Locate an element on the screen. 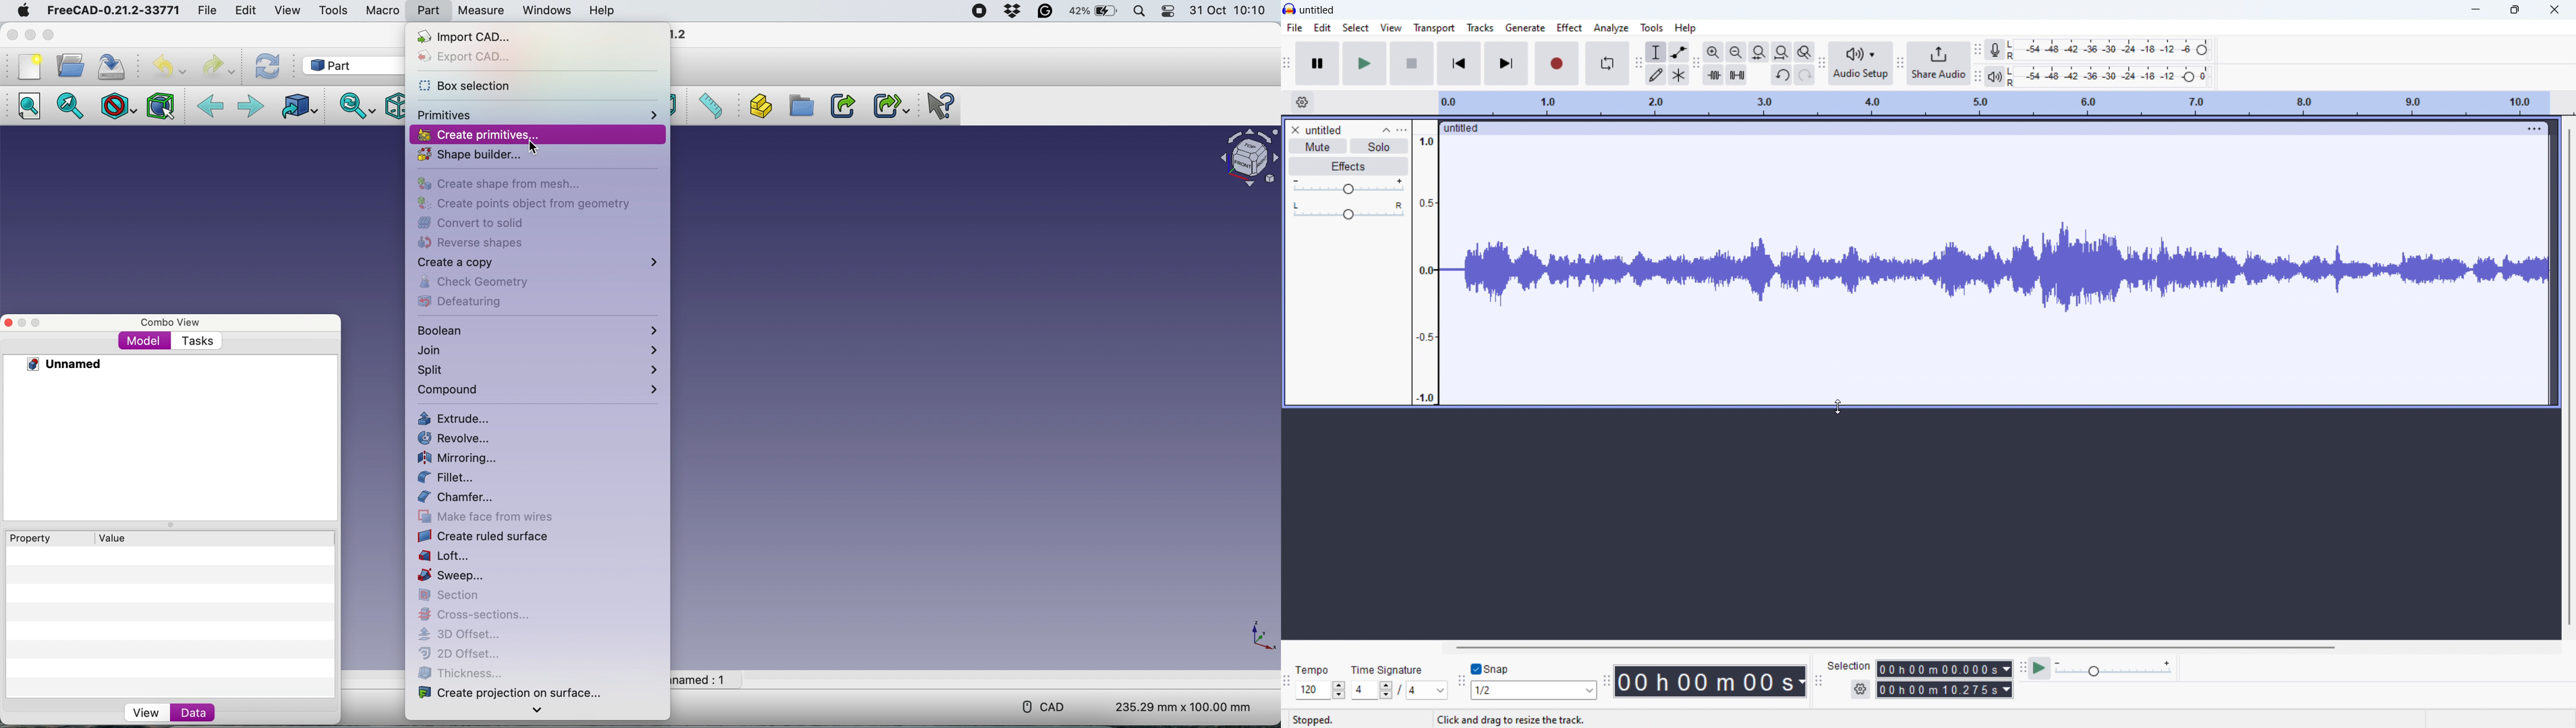 This screenshot has height=728, width=2576. FreeCAD-0.21.2-33771 is located at coordinates (113, 10).